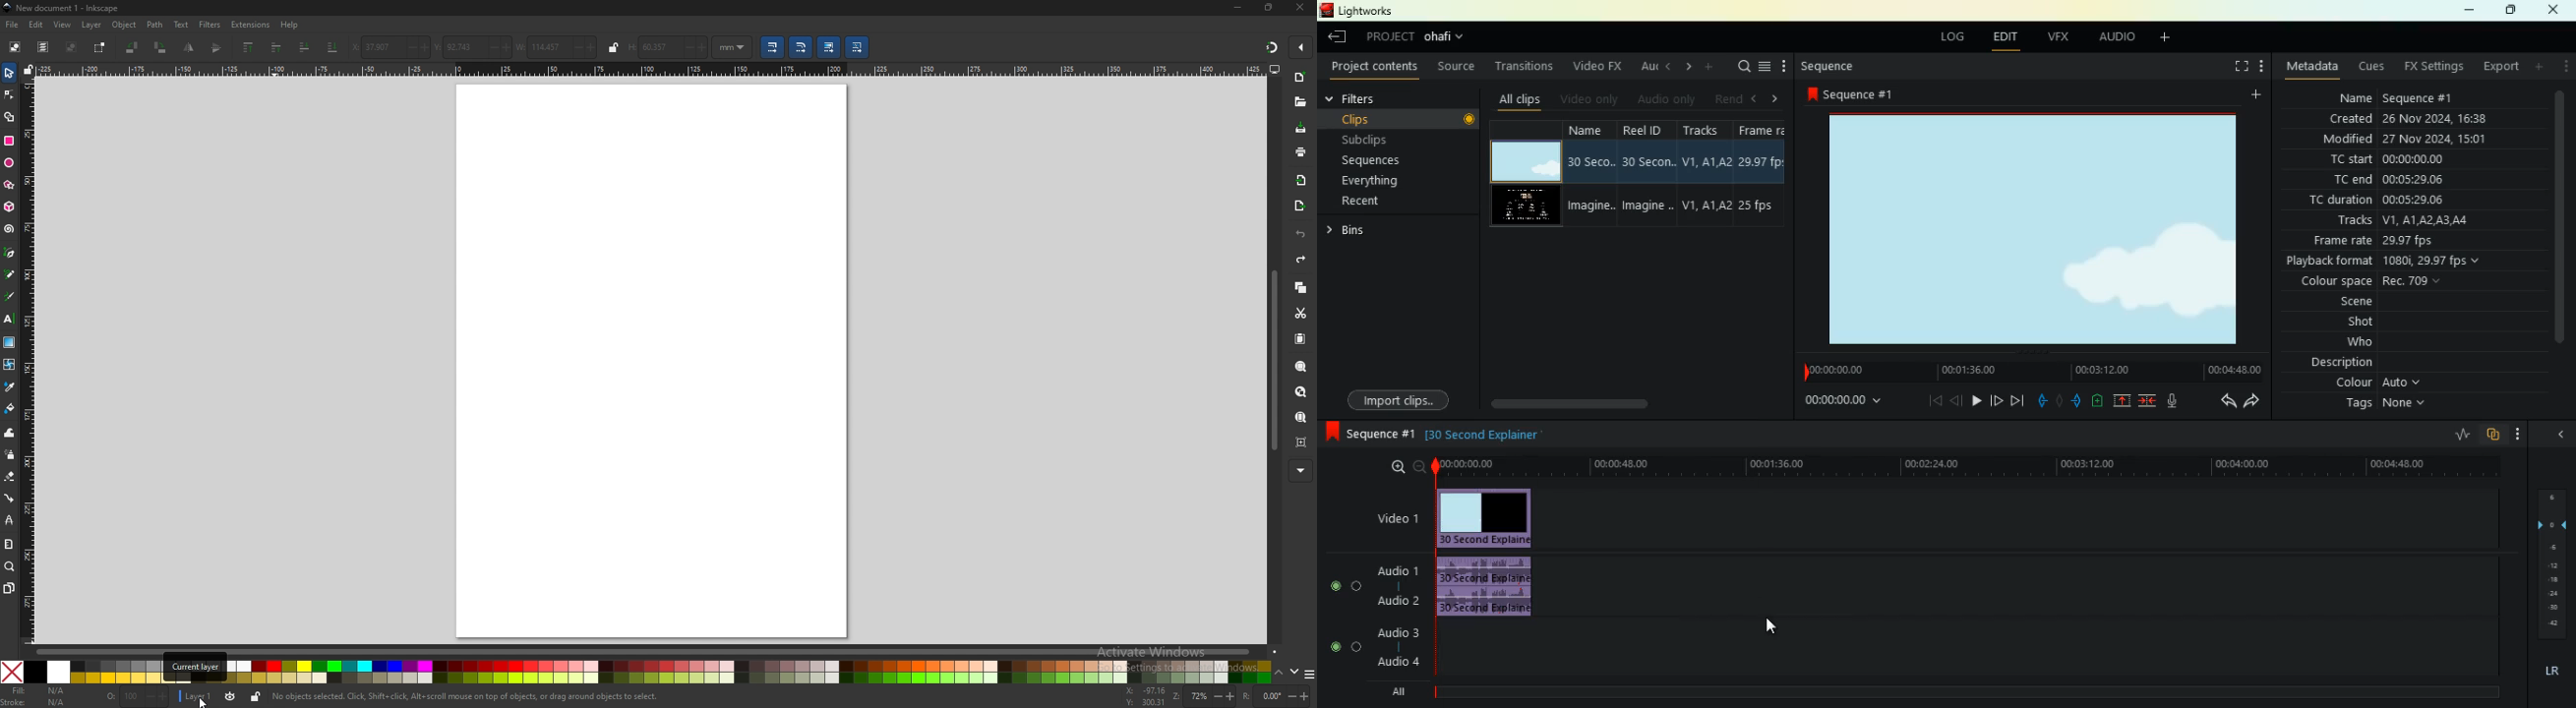  Describe the element at coordinates (1389, 515) in the screenshot. I see `video` at that location.